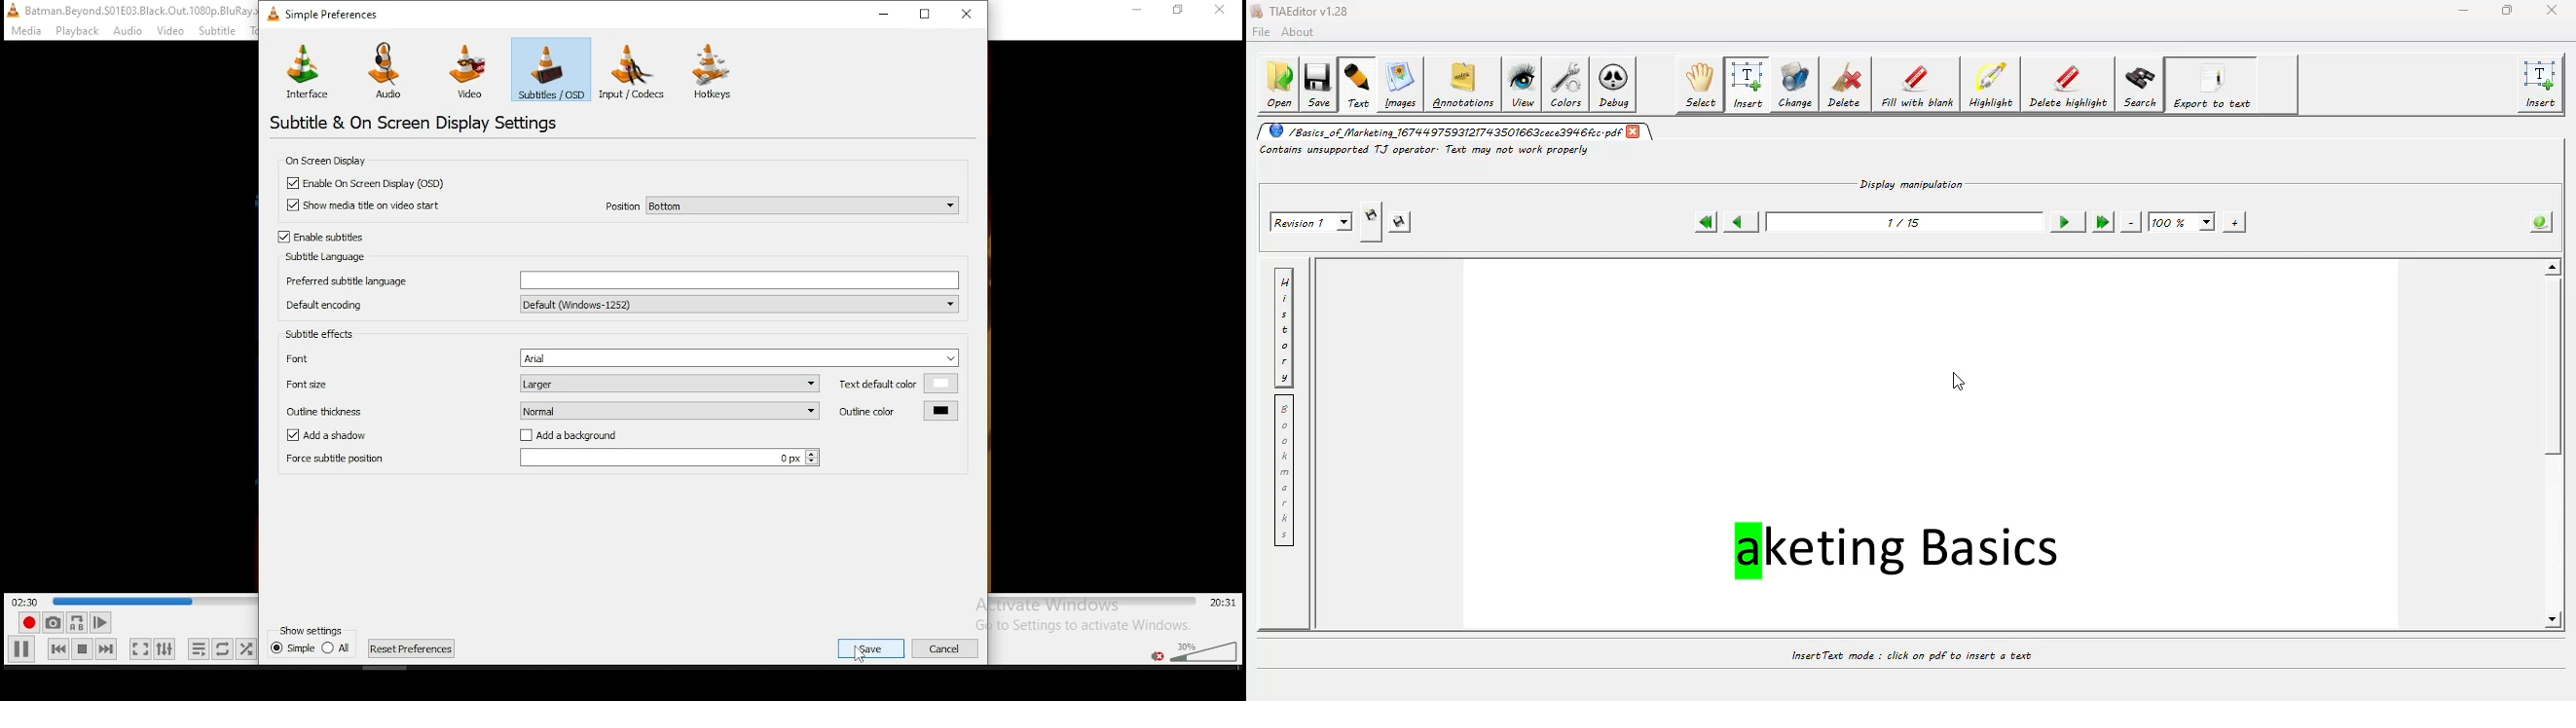 This screenshot has width=2576, height=728. I want to click on file name, so click(142, 10).